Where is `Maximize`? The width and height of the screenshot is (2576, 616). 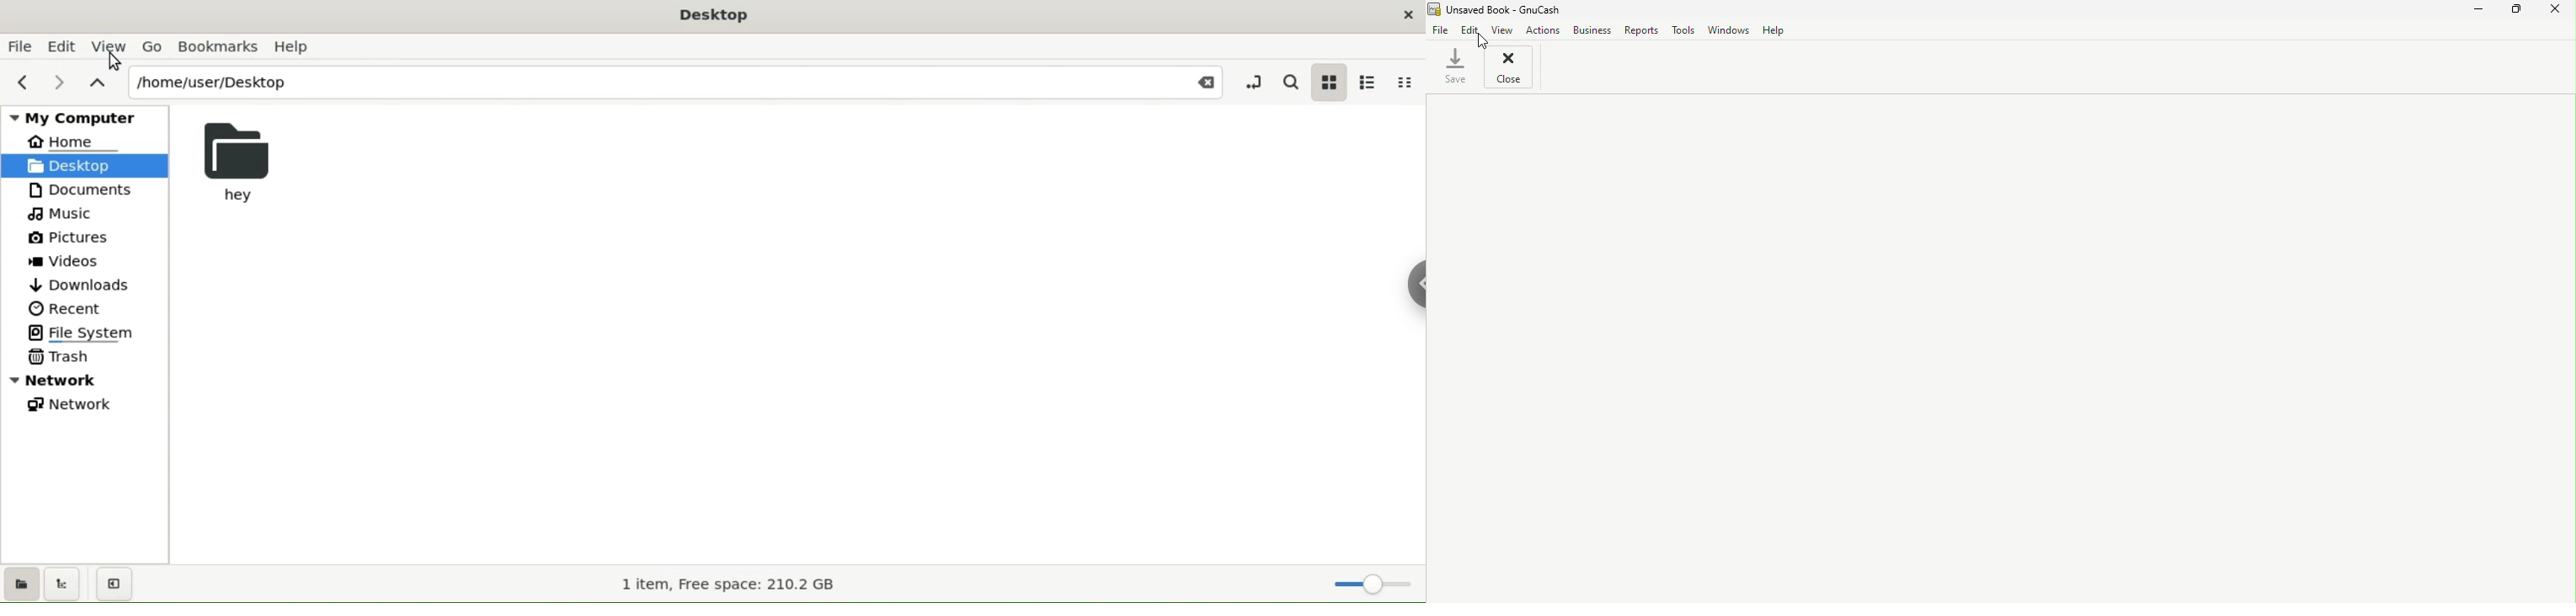 Maximize is located at coordinates (2521, 11).